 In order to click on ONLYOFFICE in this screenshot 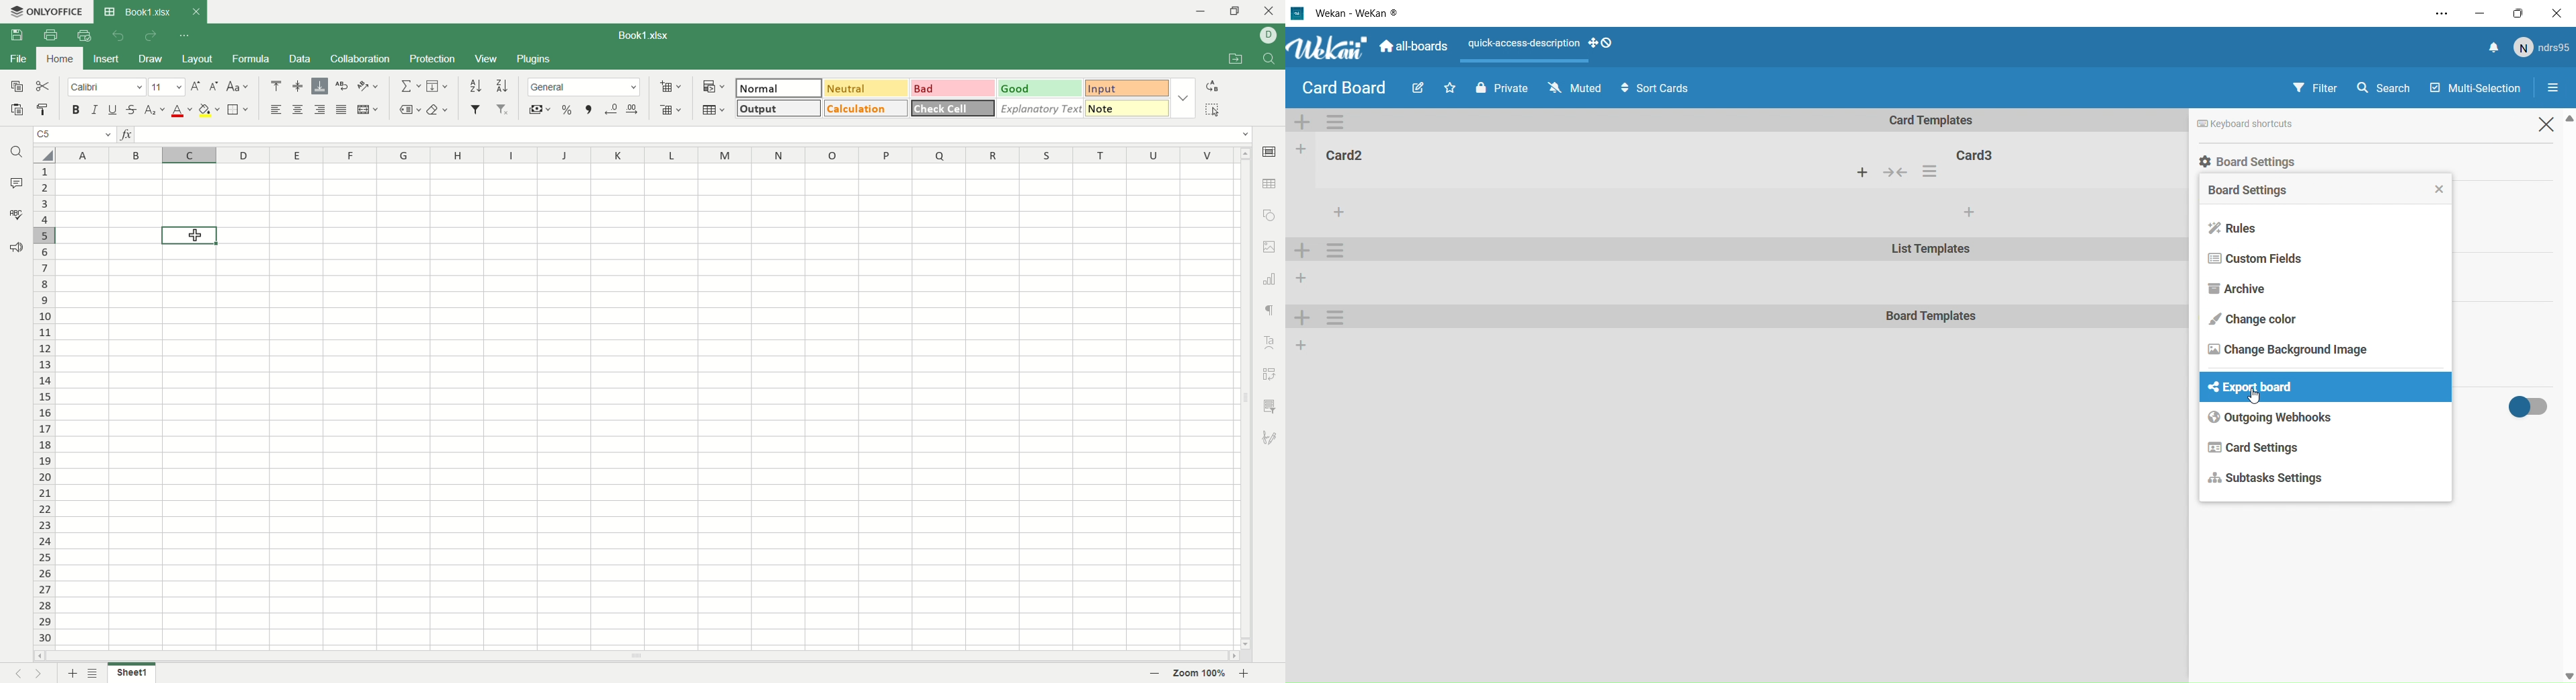, I will do `click(45, 11)`.